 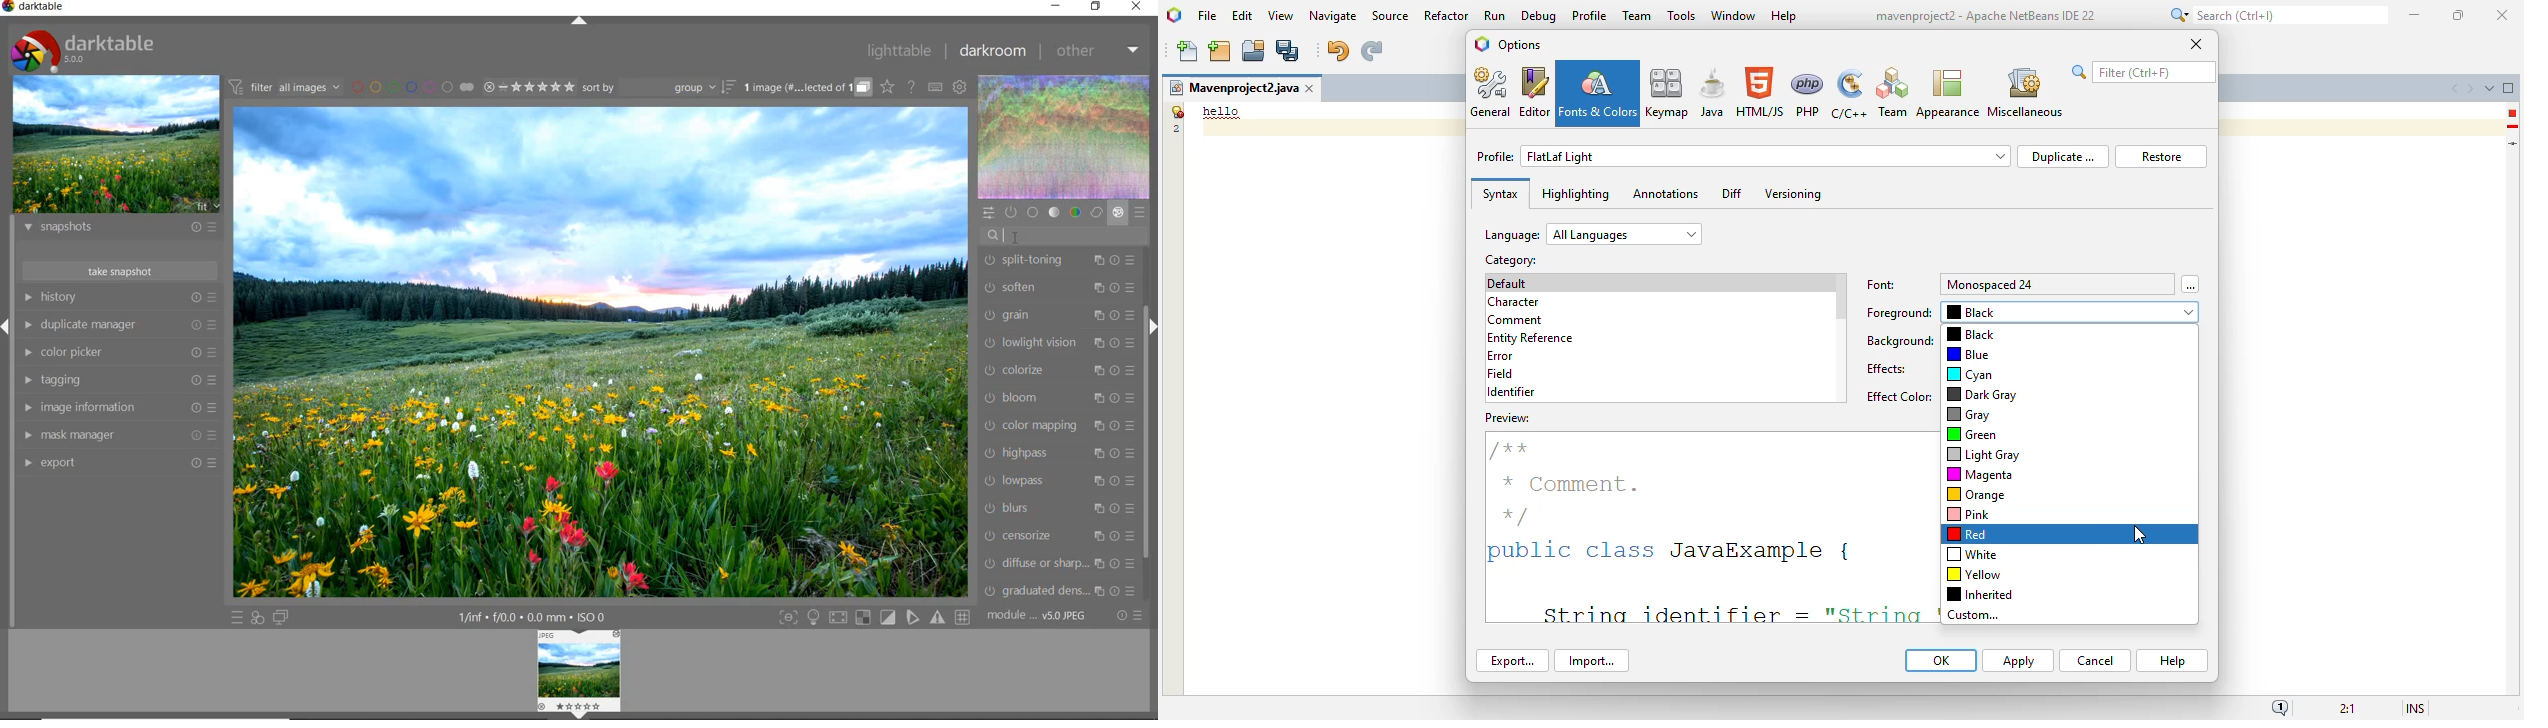 I want to click on team, so click(x=1637, y=15).